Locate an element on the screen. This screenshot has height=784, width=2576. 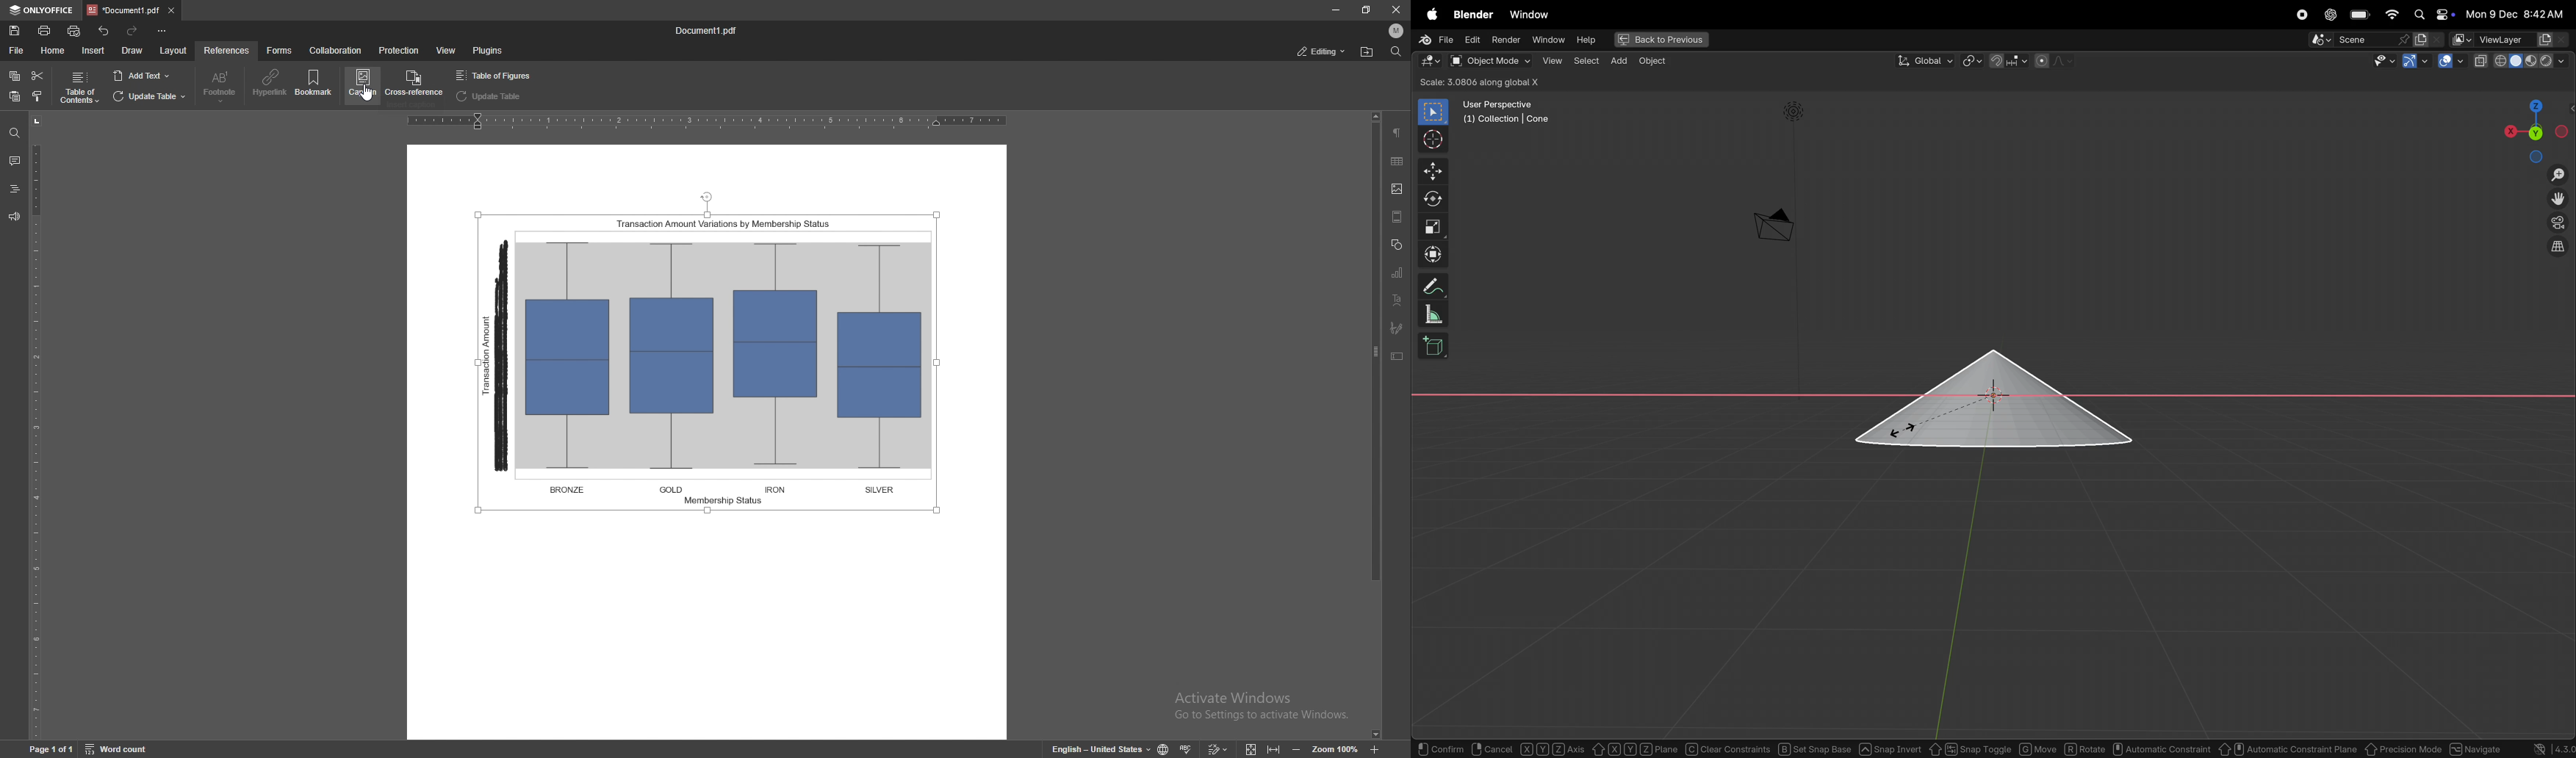
record is located at coordinates (2303, 15).